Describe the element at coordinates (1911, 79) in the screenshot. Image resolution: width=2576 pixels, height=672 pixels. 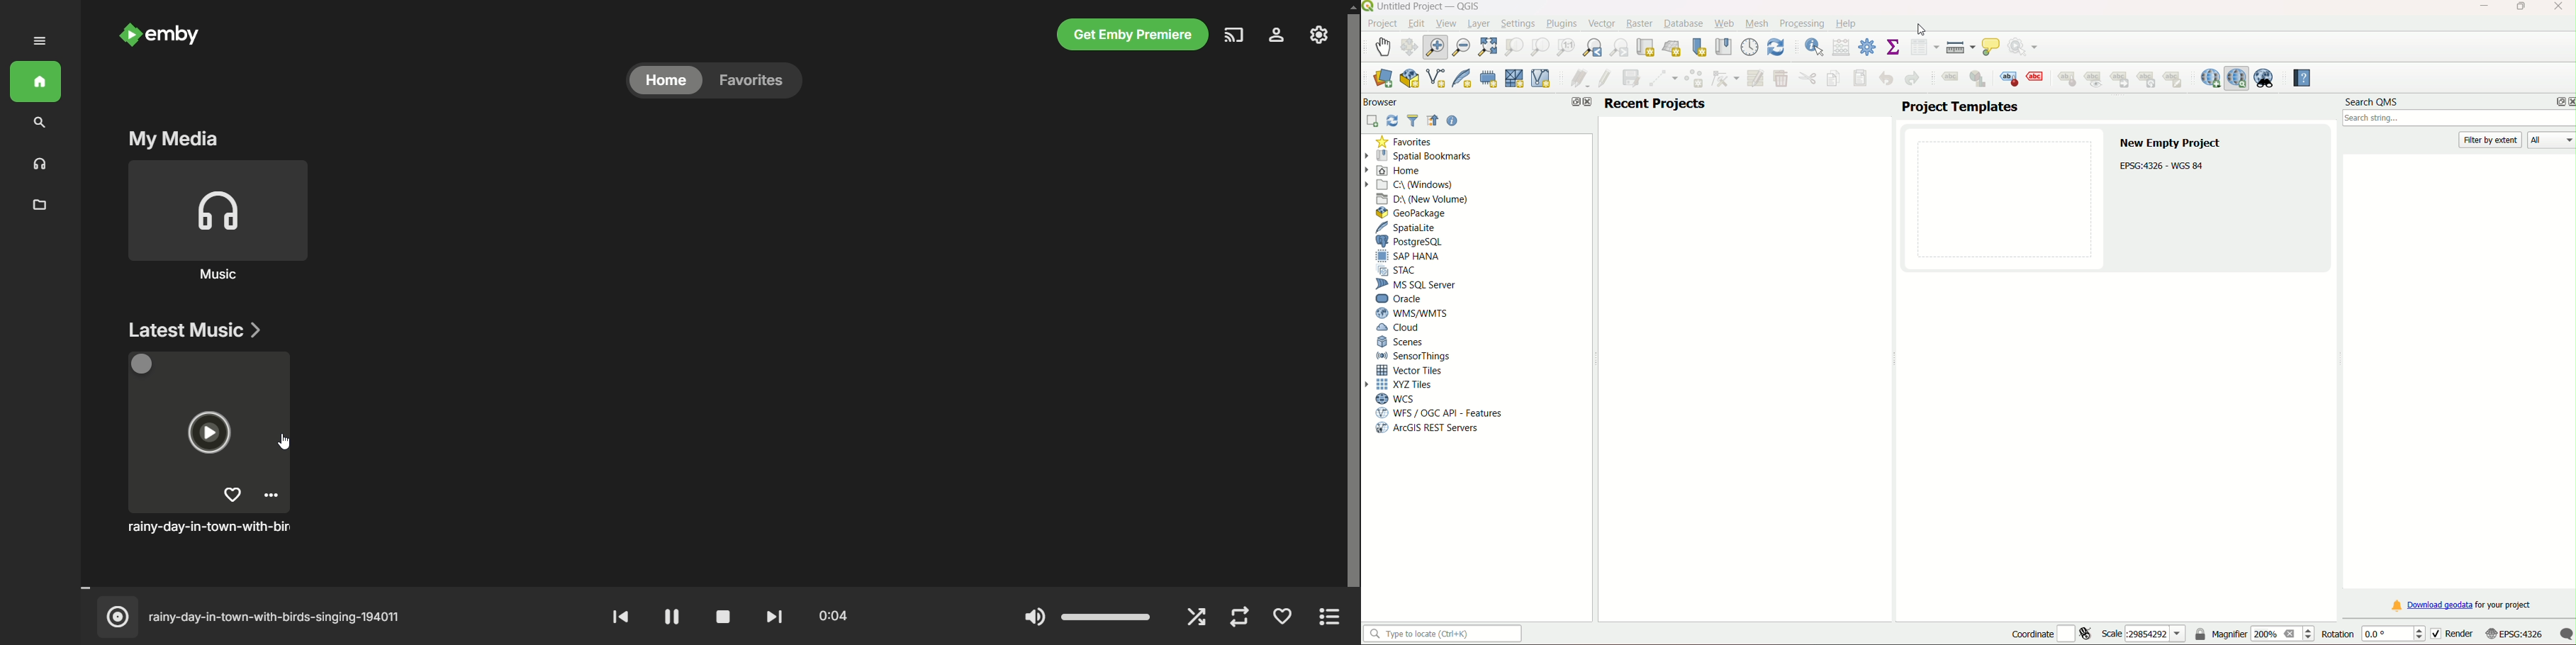
I see `redo` at that location.